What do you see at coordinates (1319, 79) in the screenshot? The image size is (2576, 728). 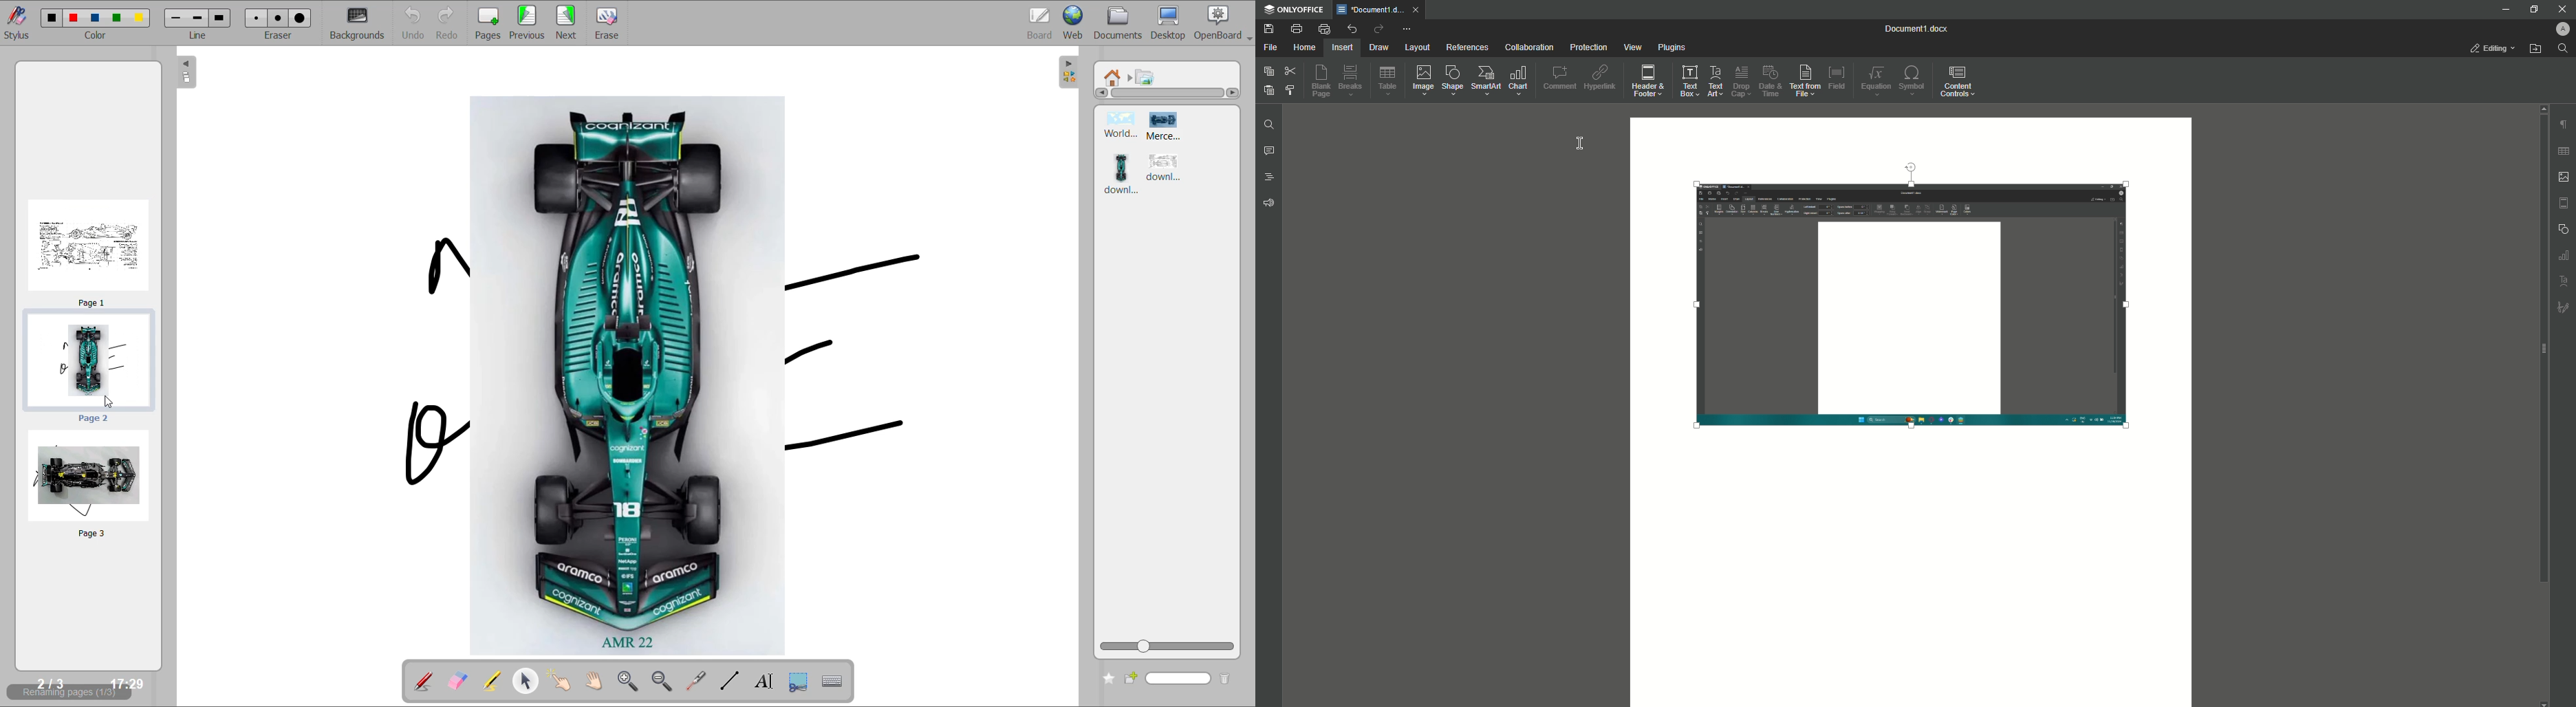 I see `Blank Page` at bounding box center [1319, 79].